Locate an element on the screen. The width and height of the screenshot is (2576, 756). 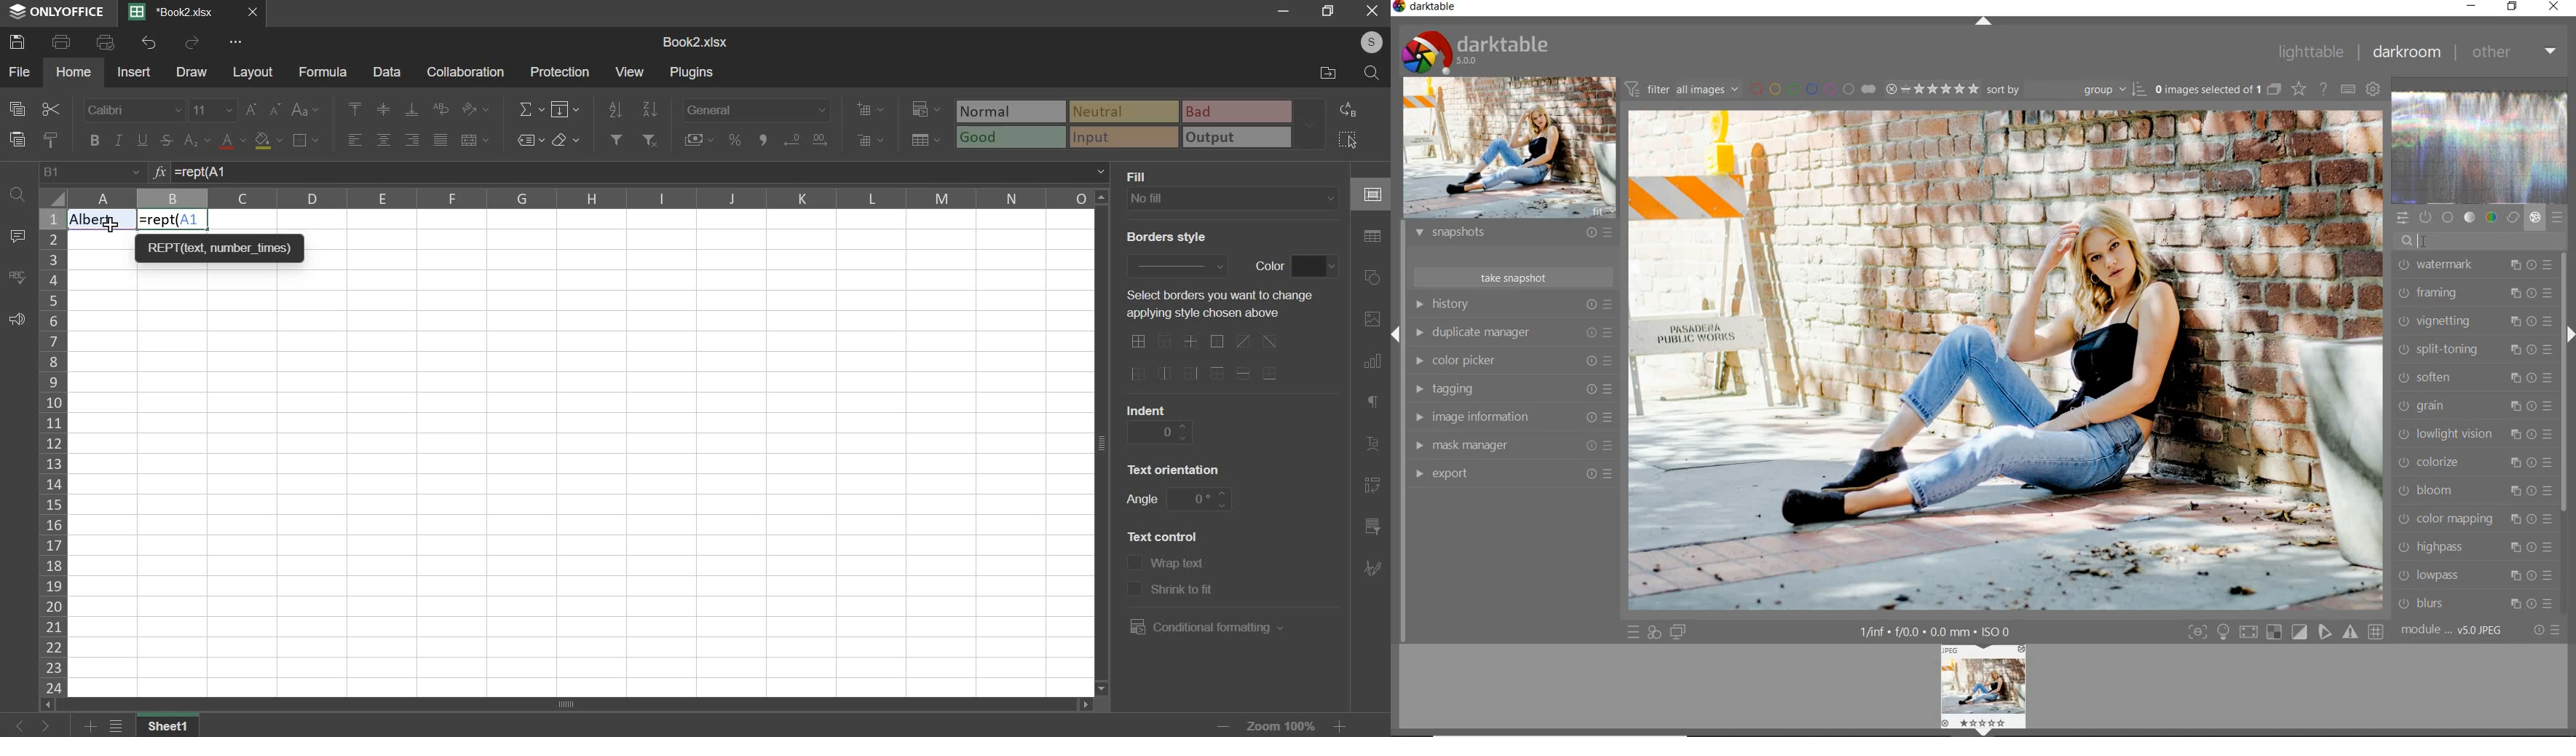
verticle scroll bar is located at coordinates (1106, 442).